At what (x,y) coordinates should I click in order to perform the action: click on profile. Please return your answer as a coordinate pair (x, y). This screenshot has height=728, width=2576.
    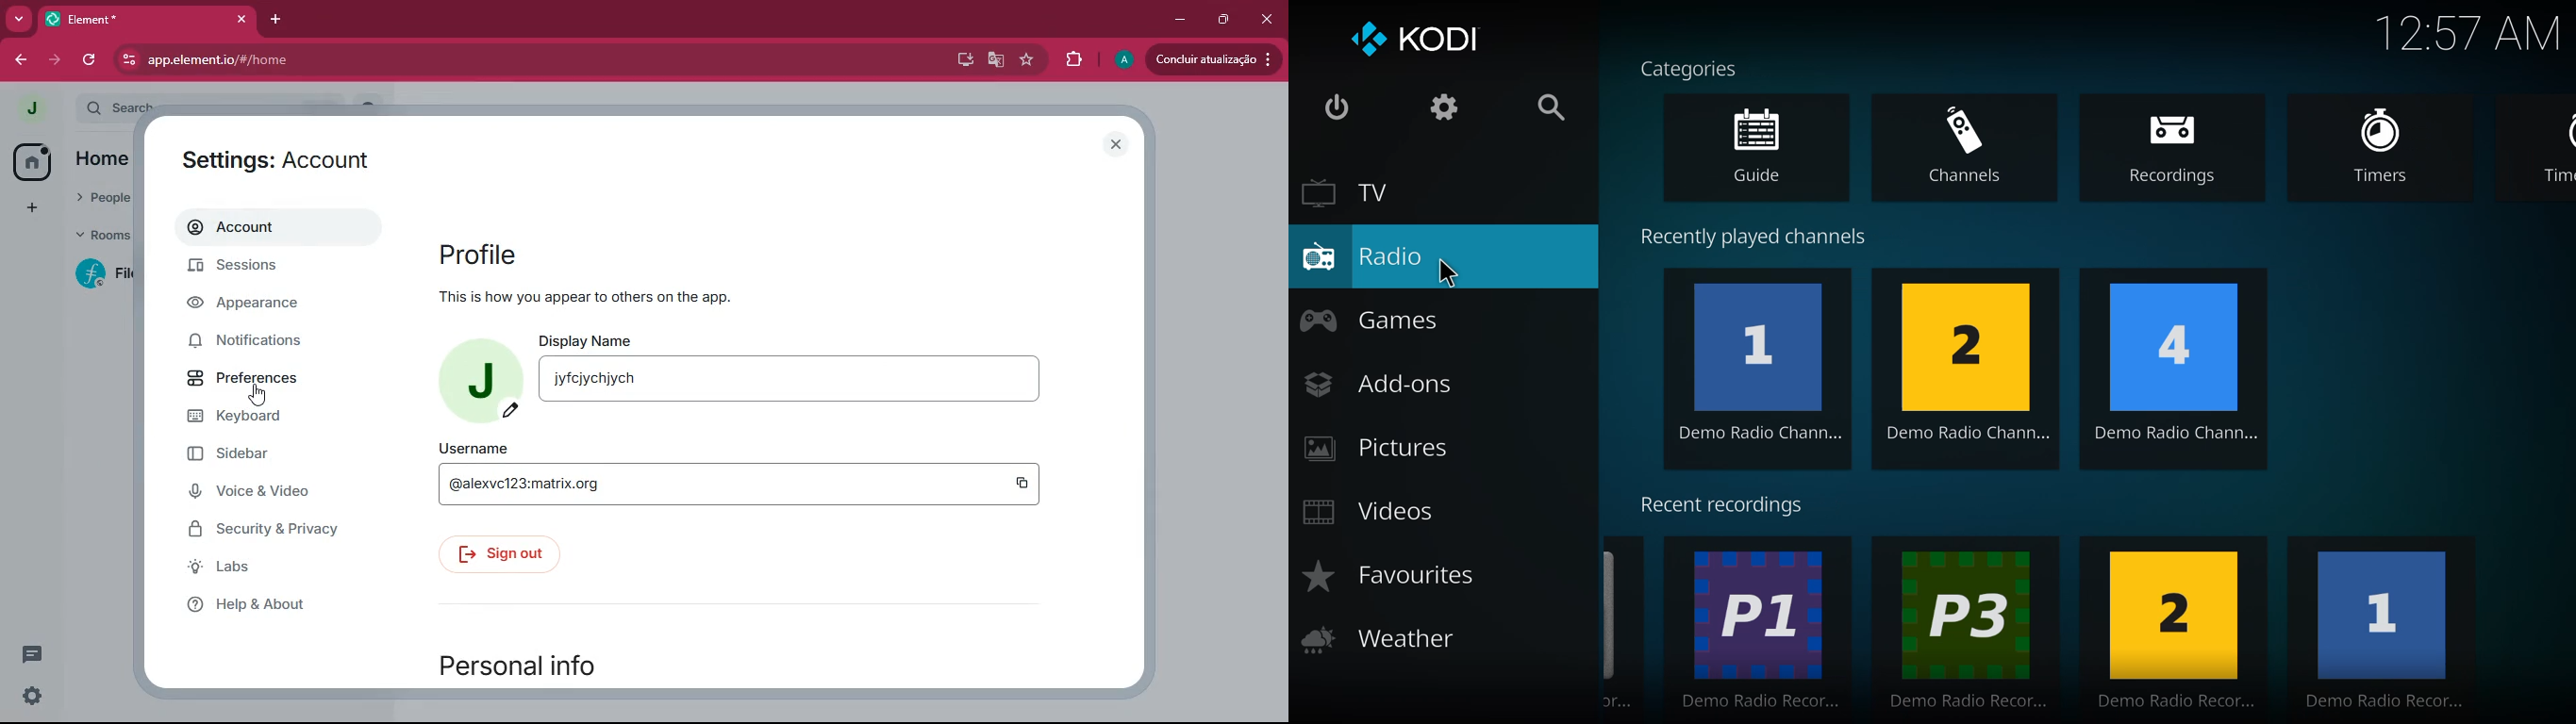
    Looking at the image, I should click on (515, 258).